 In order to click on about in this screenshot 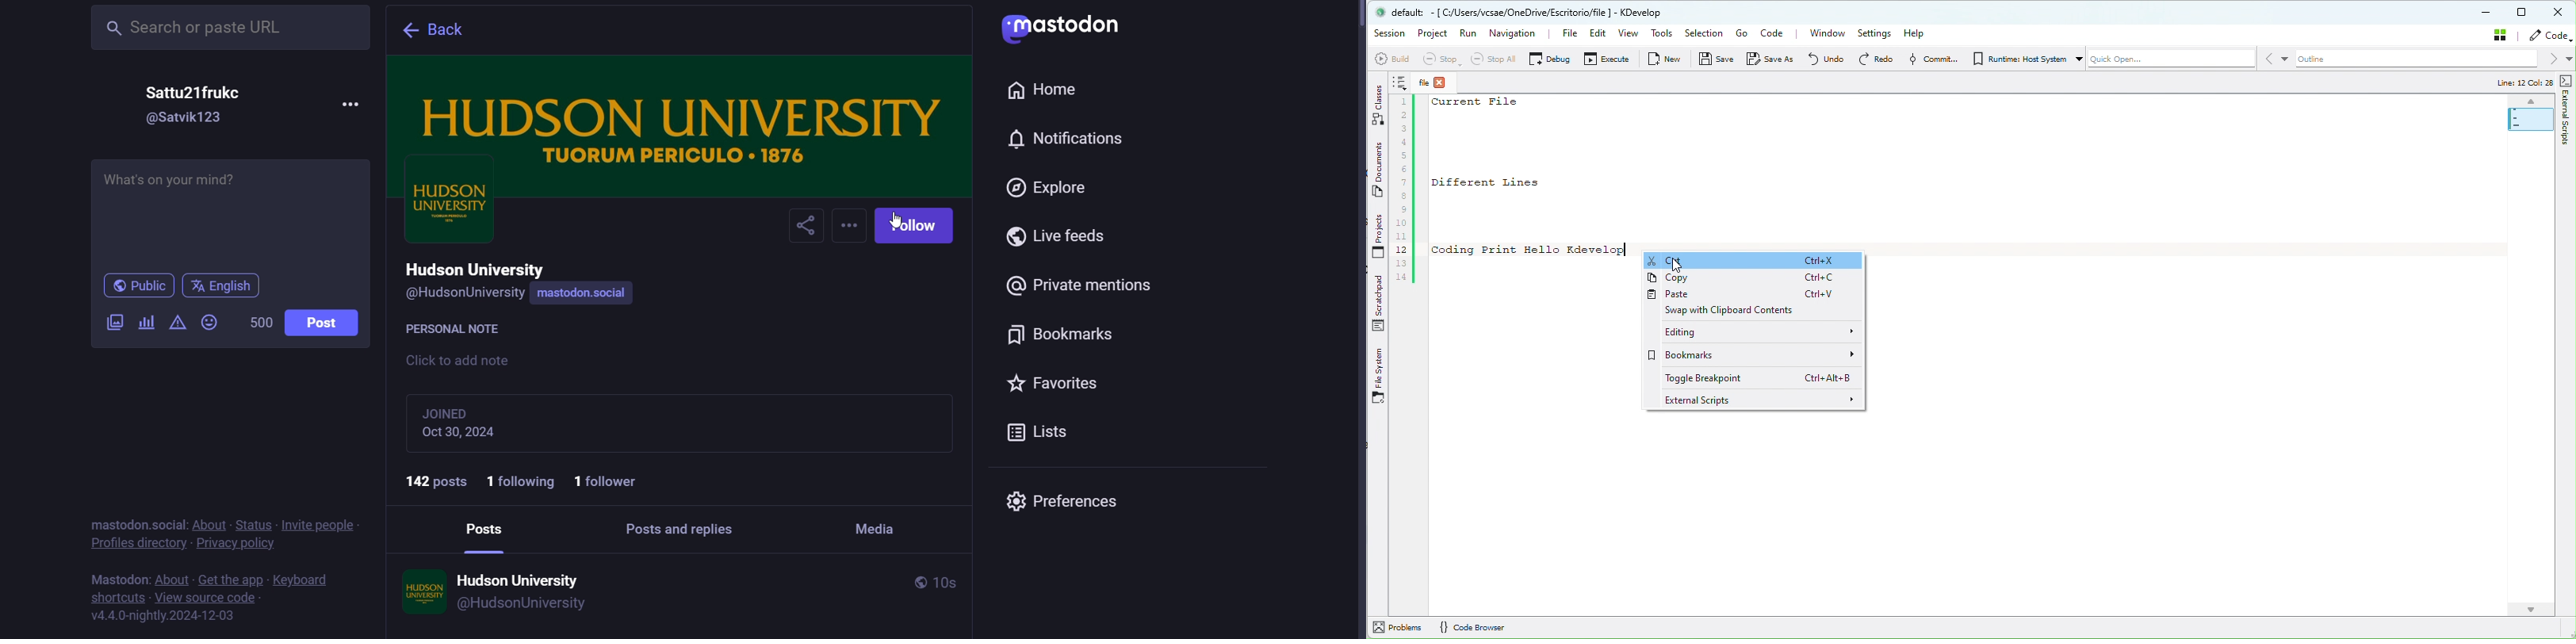, I will do `click(172, 580)`.